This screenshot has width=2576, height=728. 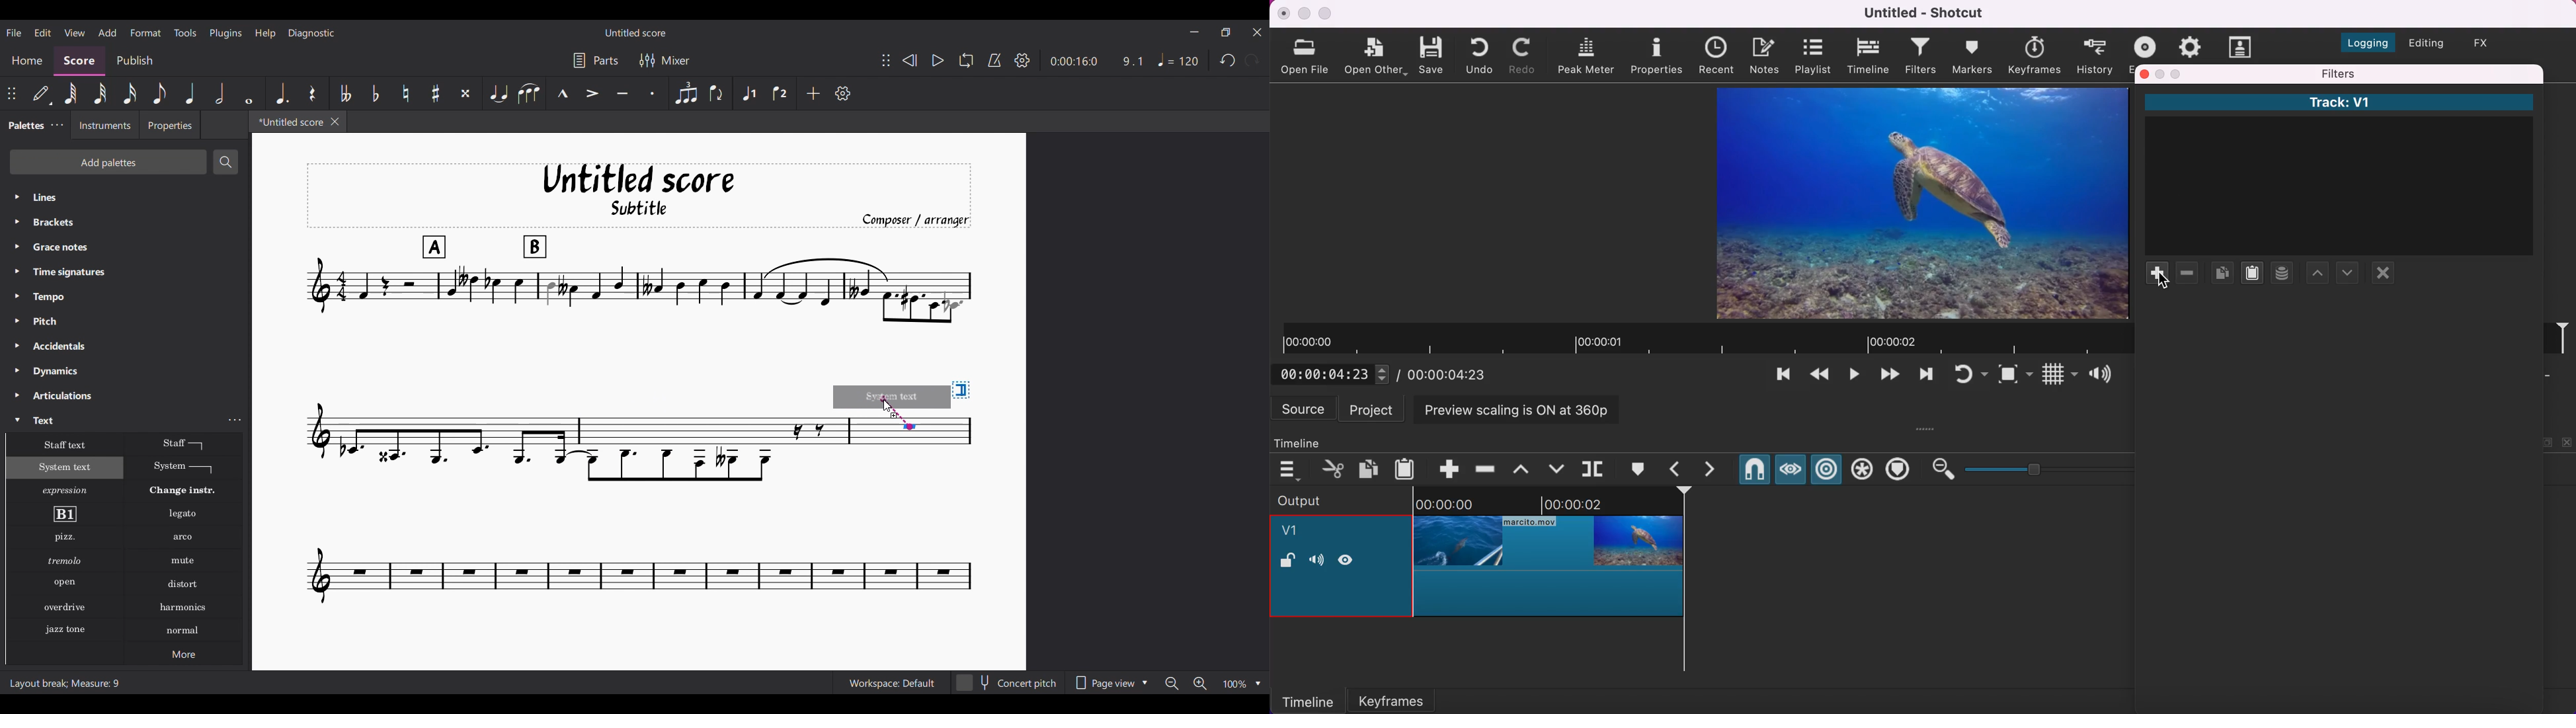 I want to click on Palette settings, so click(x=58, y=124).